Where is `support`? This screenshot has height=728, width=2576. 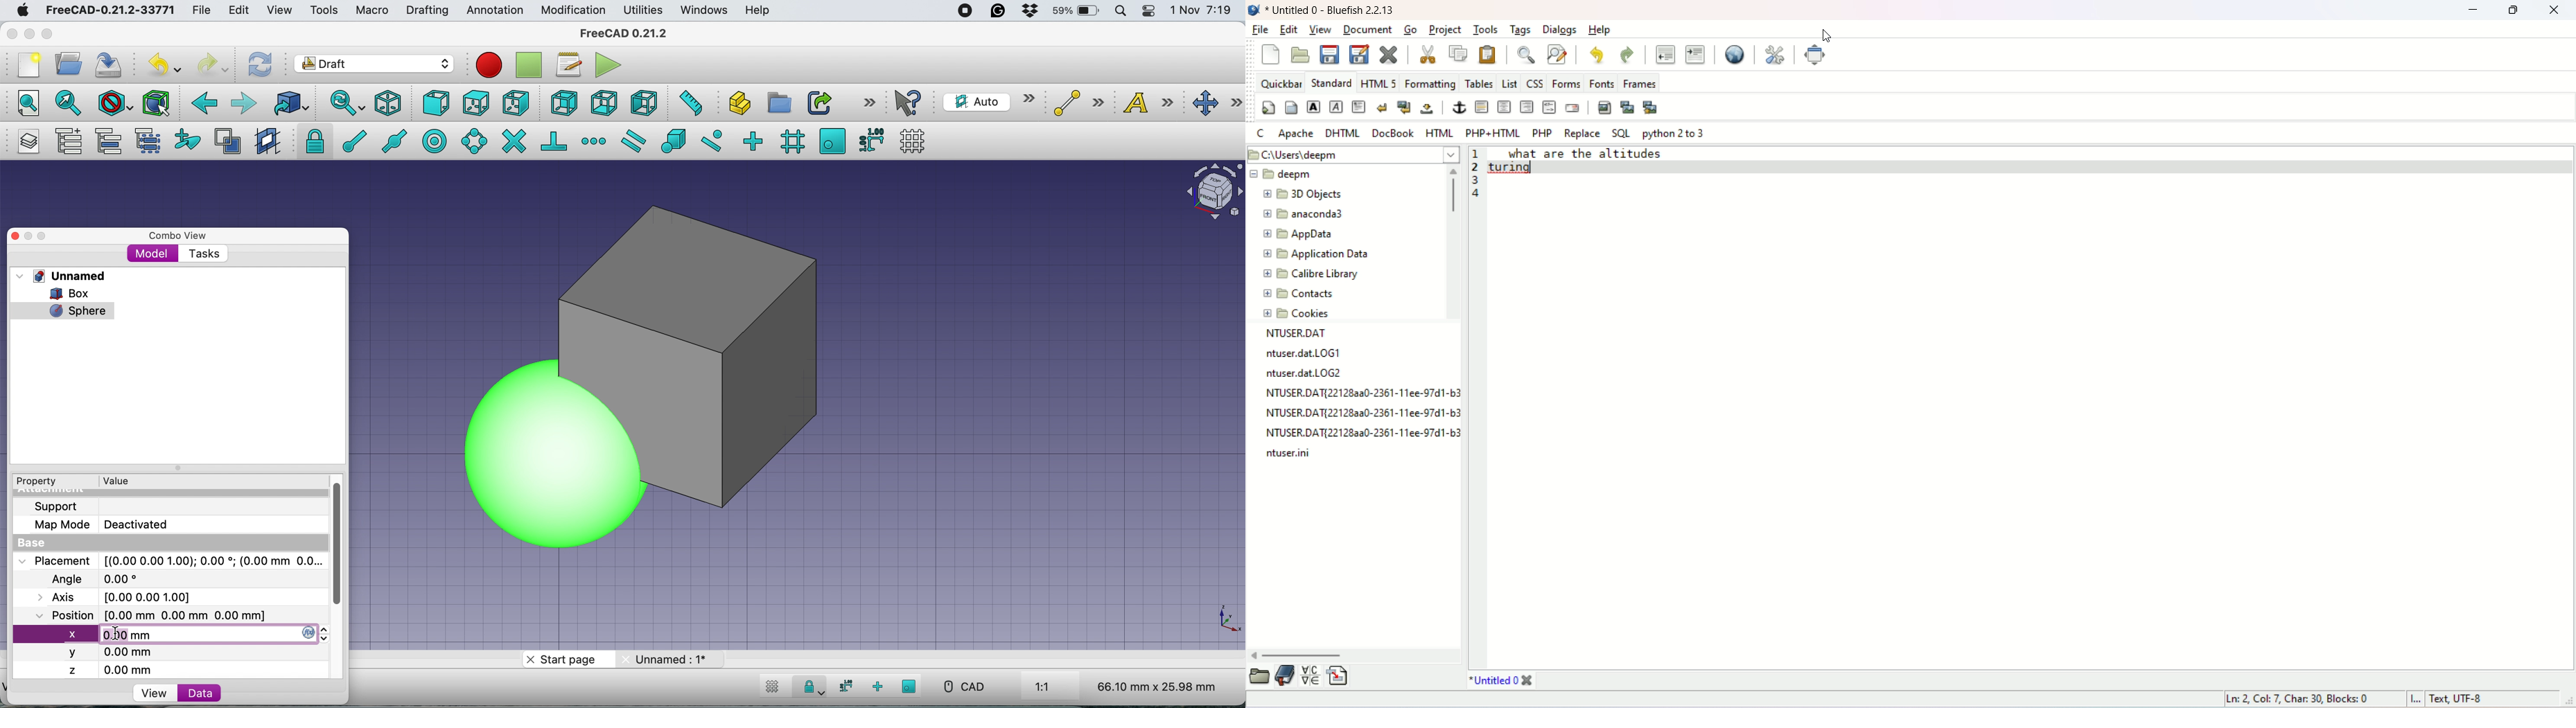
support is located at coordinates (59, 505).